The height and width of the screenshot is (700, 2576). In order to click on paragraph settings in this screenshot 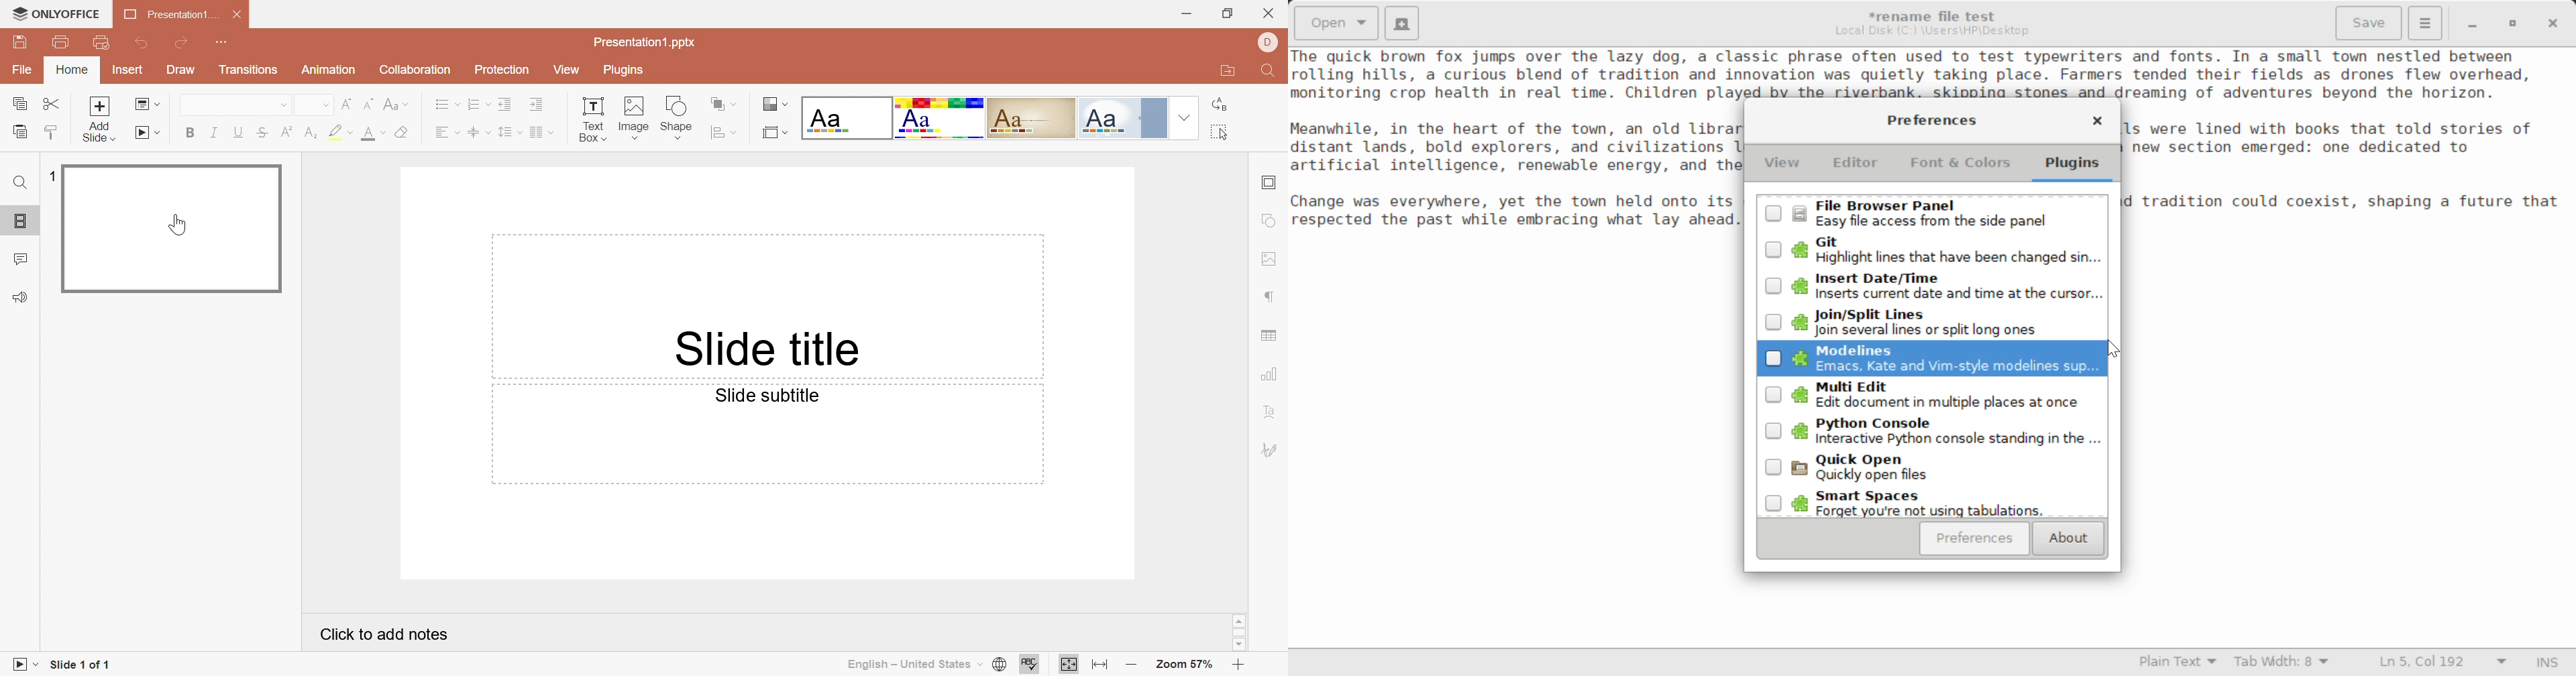, I will do `click(1269, 296)`.